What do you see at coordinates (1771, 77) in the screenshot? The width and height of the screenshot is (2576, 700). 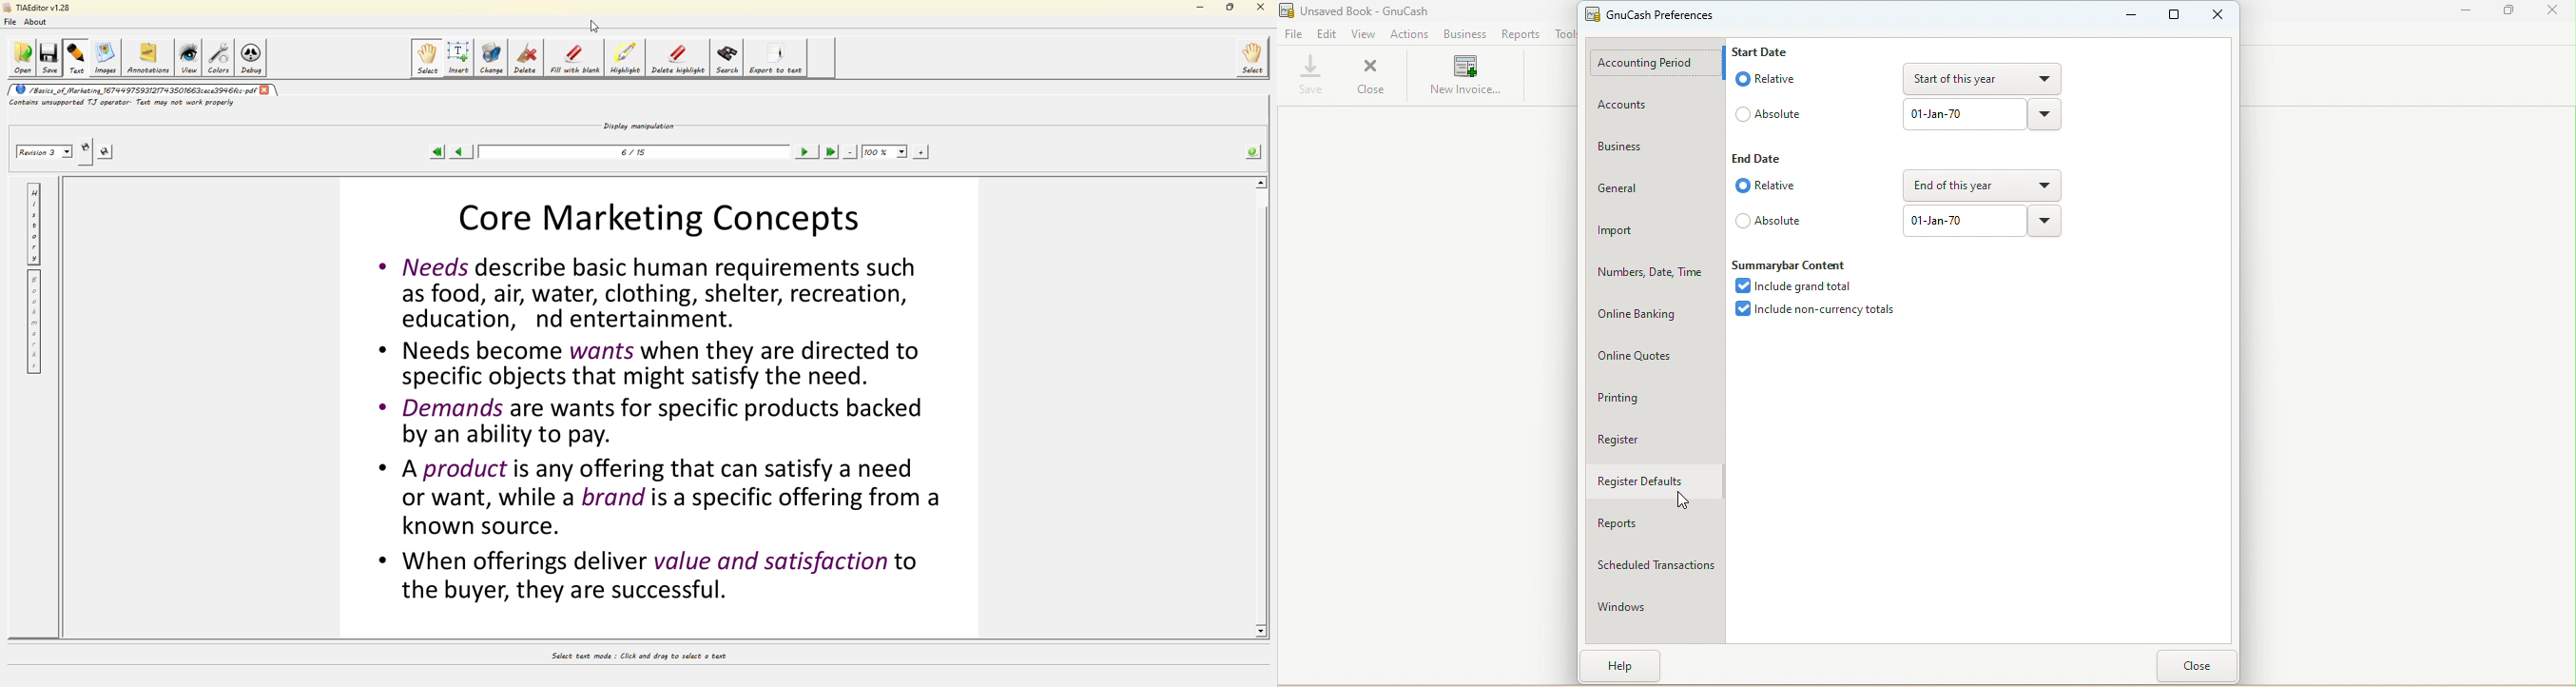 I see `Relative` at bounding box center [1771, 77].